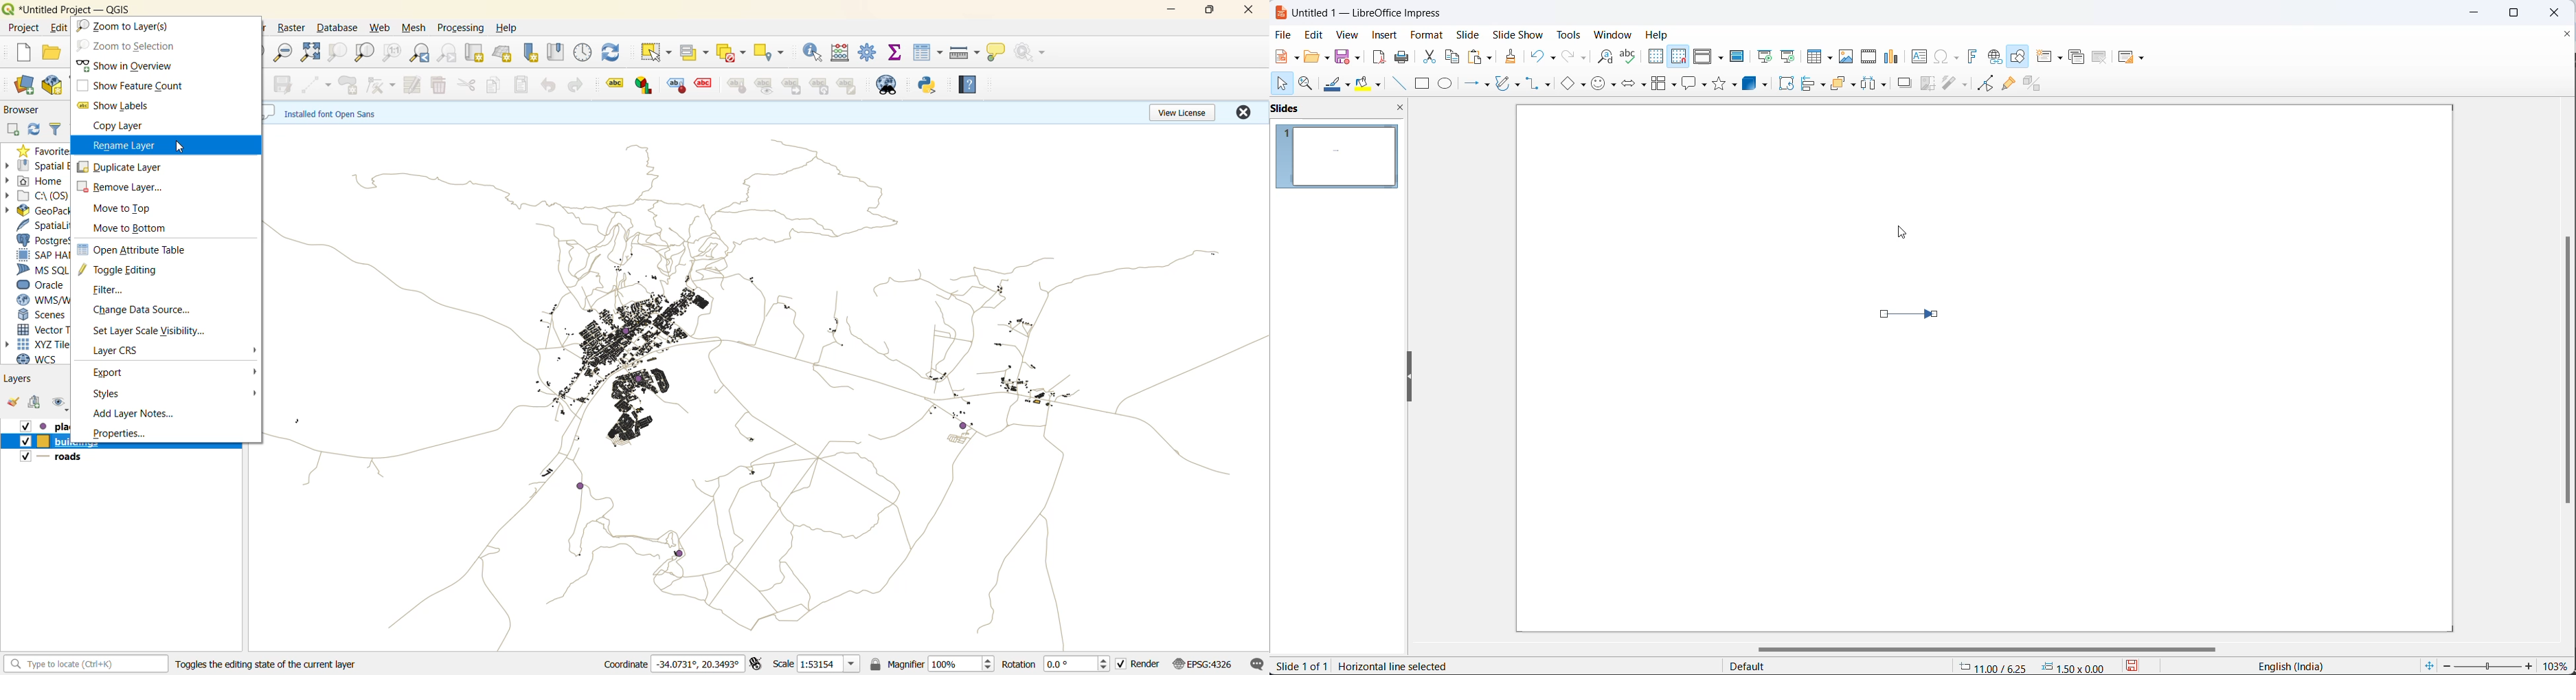 The image size is (2576, 700). I want to click on minimzie, so click(1170, 11).